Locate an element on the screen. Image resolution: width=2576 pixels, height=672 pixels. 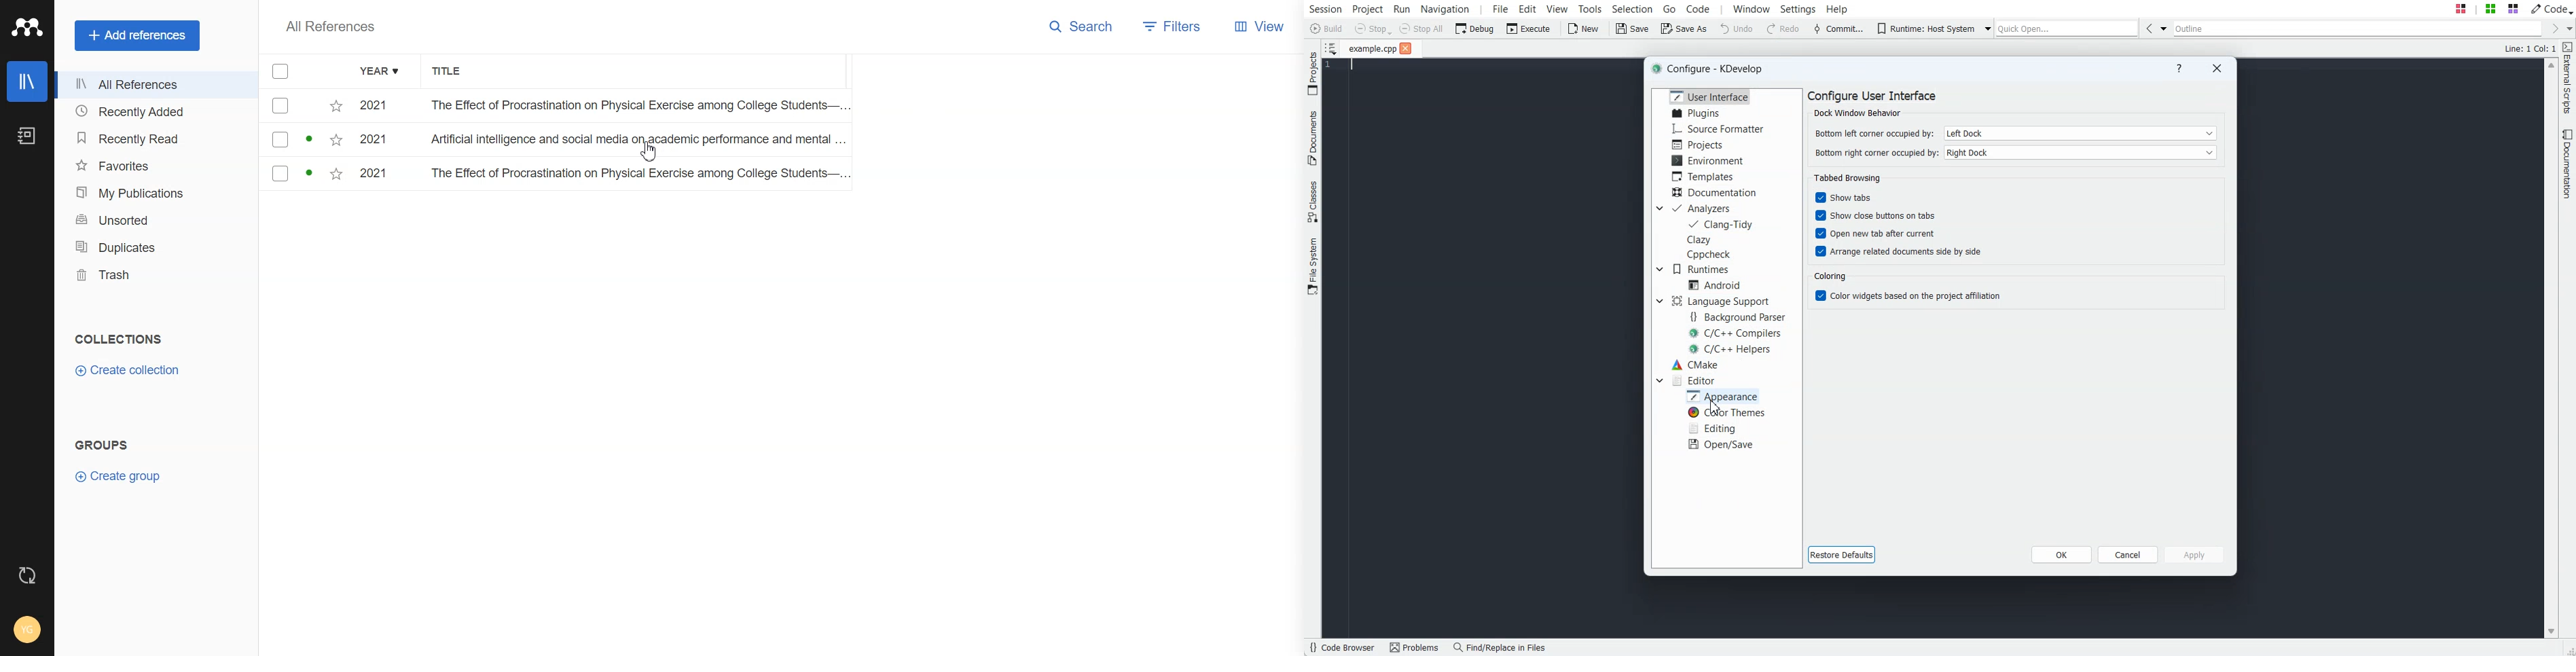
Editor is located at coordinates (1695, 380).